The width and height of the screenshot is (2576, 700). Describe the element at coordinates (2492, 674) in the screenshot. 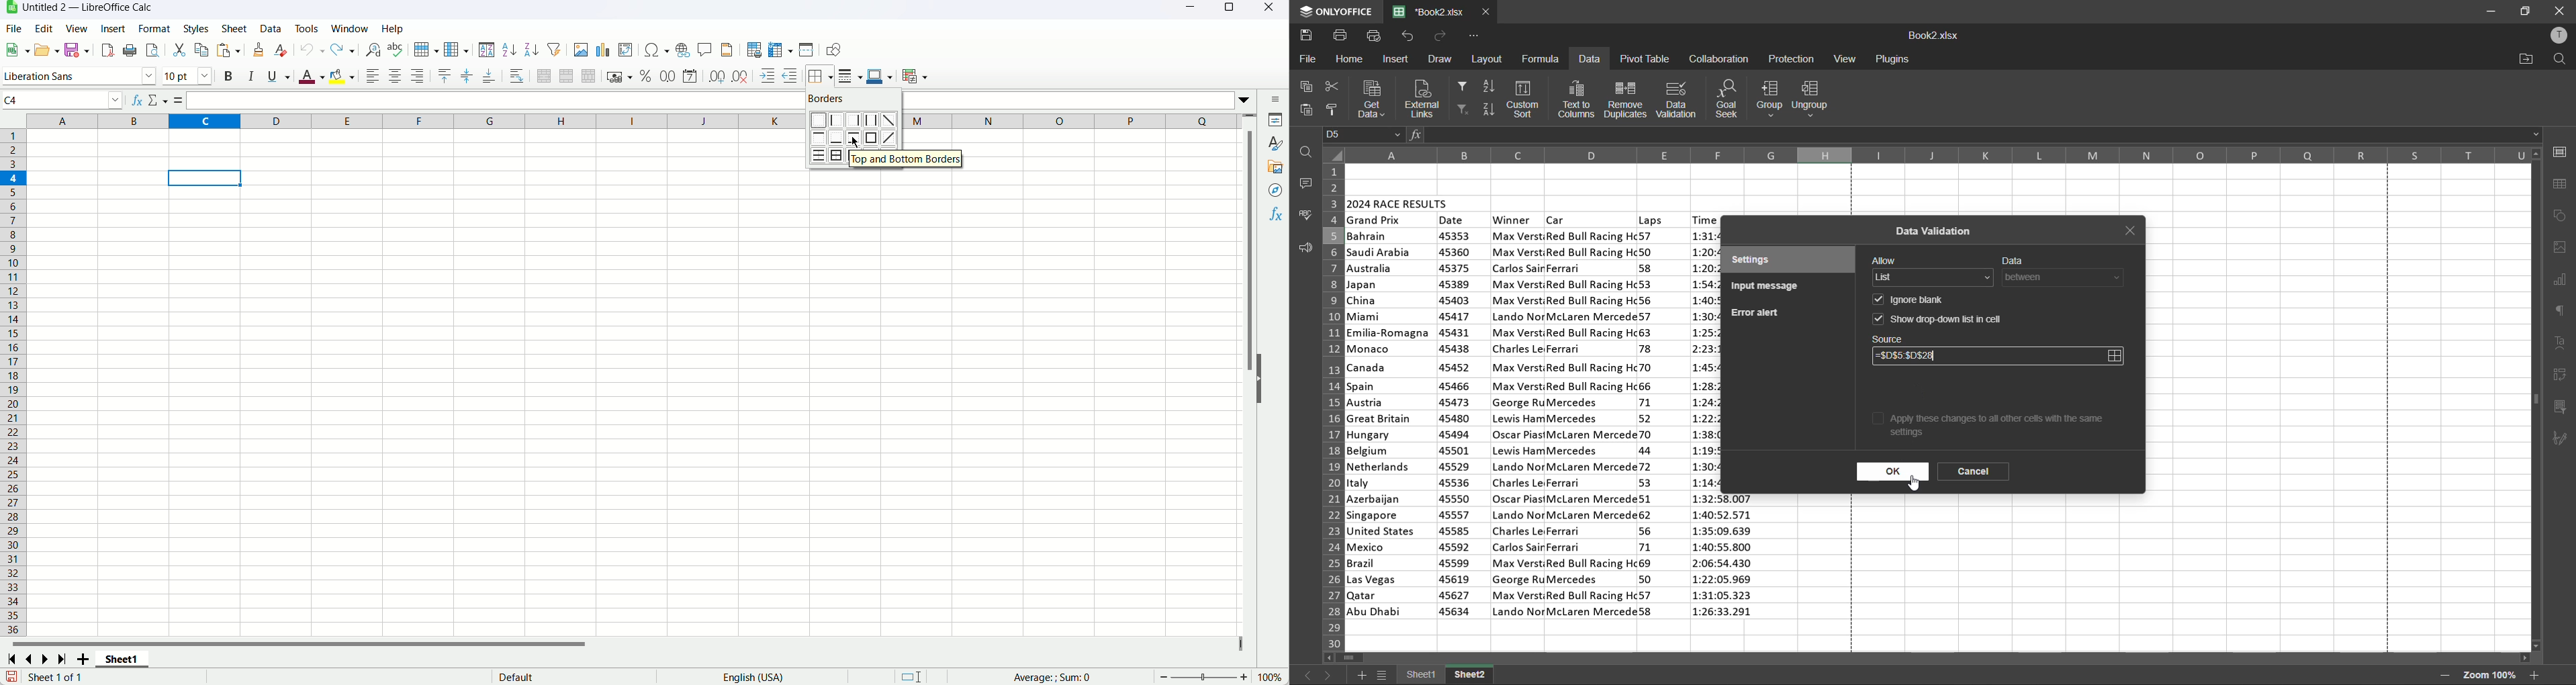

I see `zoom factor` at that location.